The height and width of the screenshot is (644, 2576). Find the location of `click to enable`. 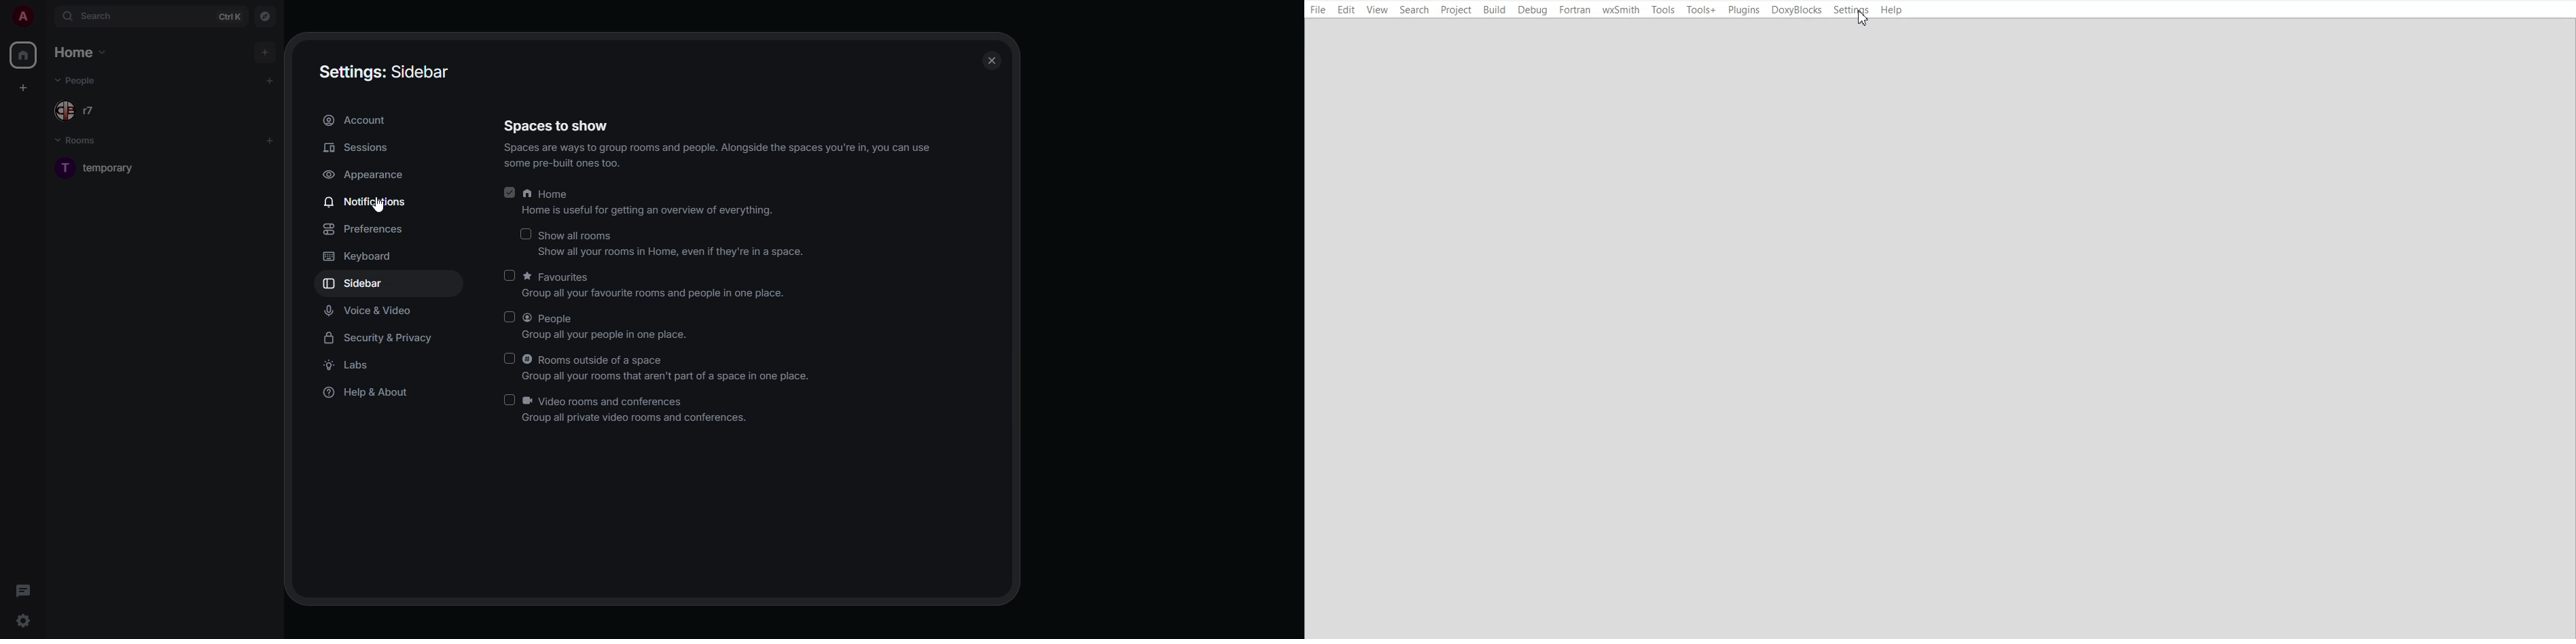

click to enable is located at coordinates (509, 316).